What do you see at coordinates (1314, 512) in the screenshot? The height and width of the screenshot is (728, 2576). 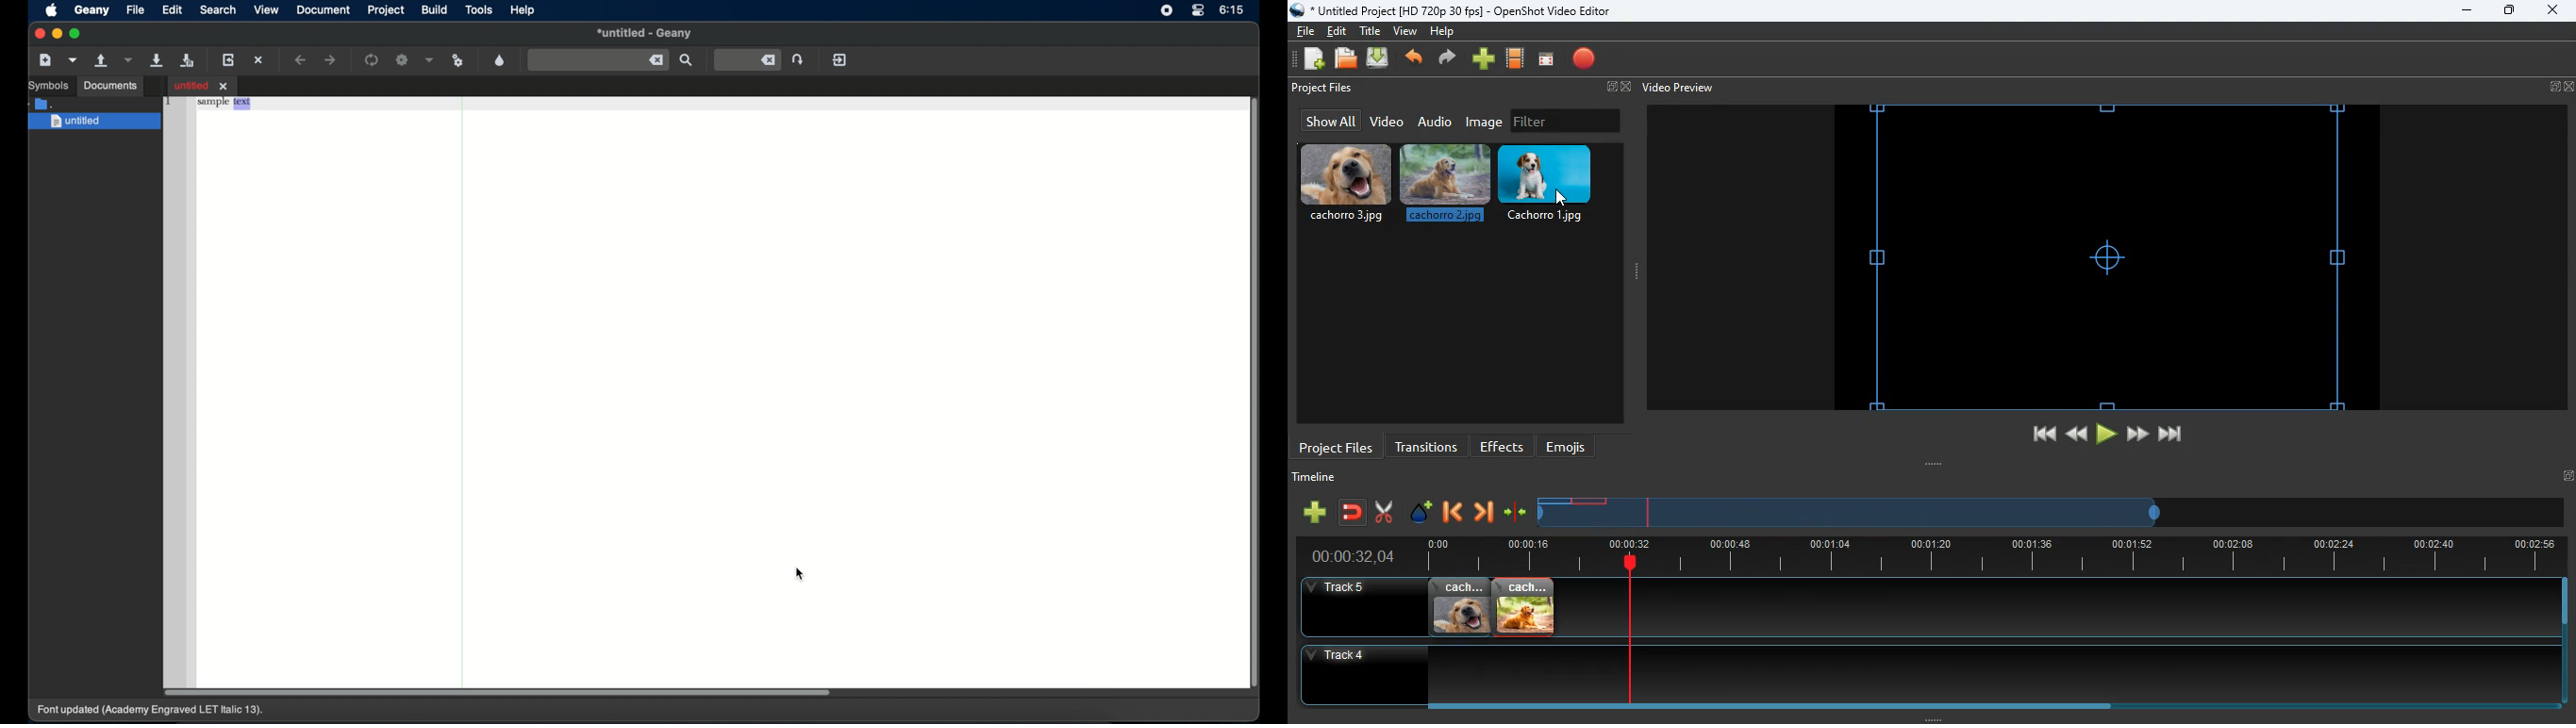 I see `add` at bounding box center [1314, 512].